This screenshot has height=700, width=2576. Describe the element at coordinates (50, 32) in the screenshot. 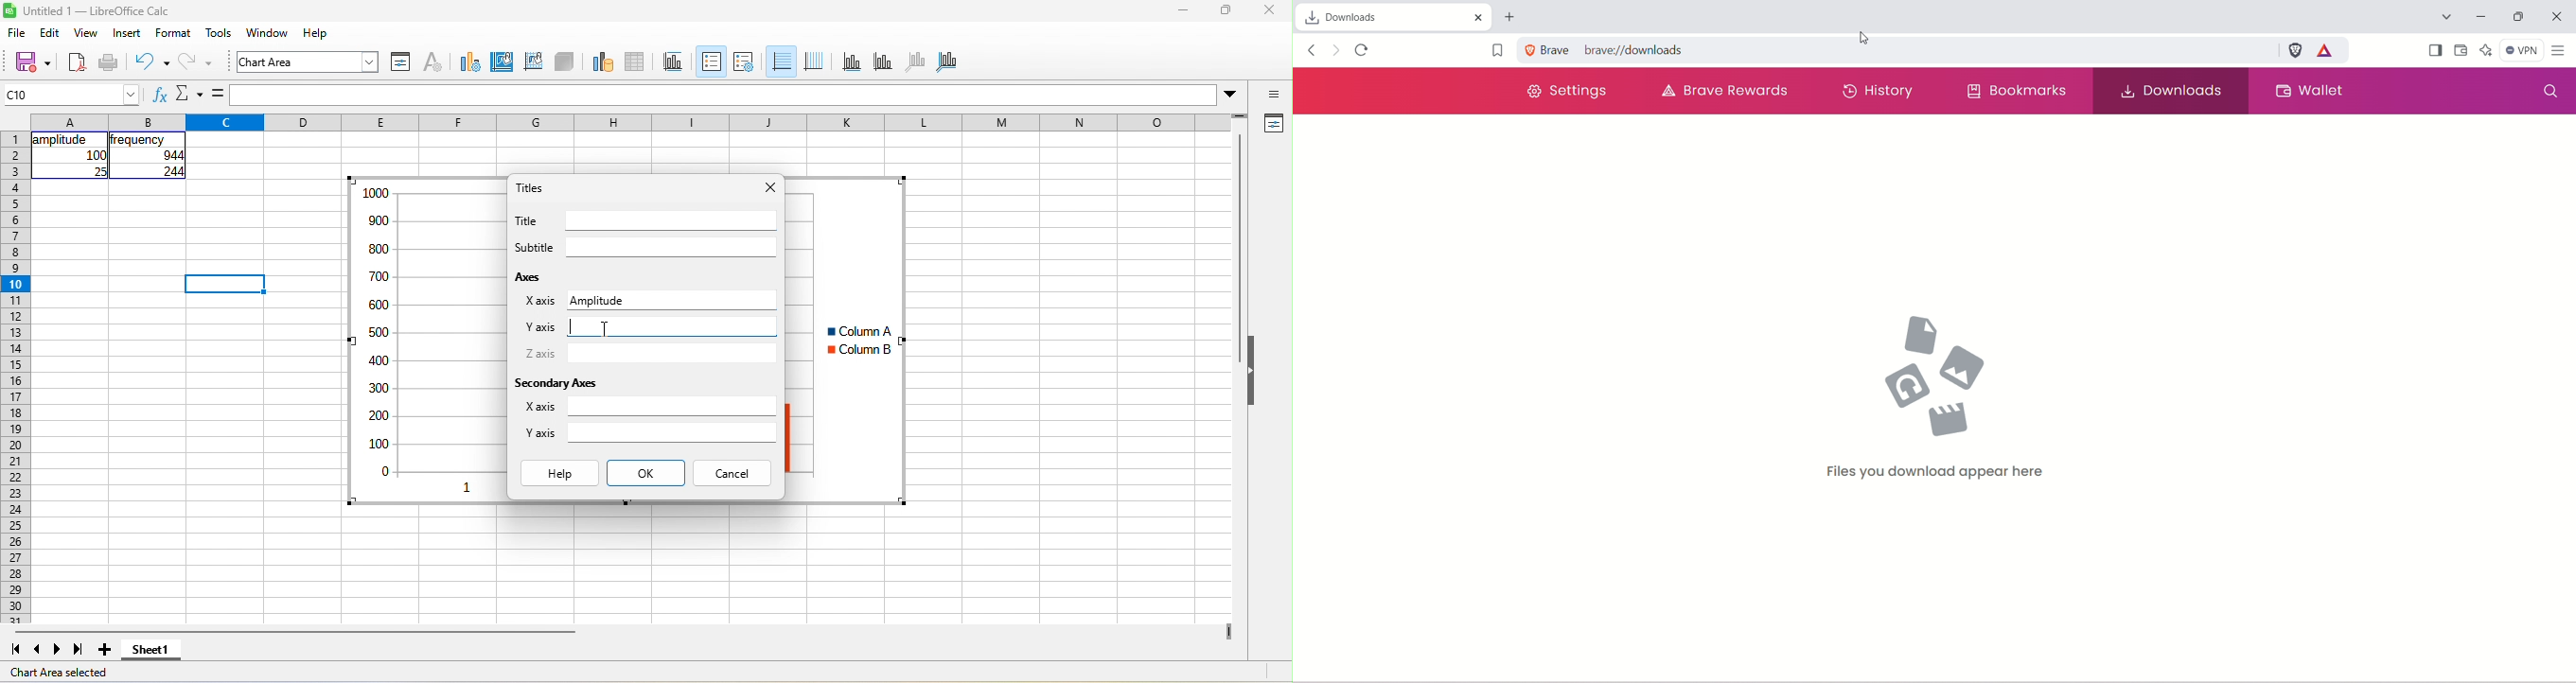

I see `edit` at that location.